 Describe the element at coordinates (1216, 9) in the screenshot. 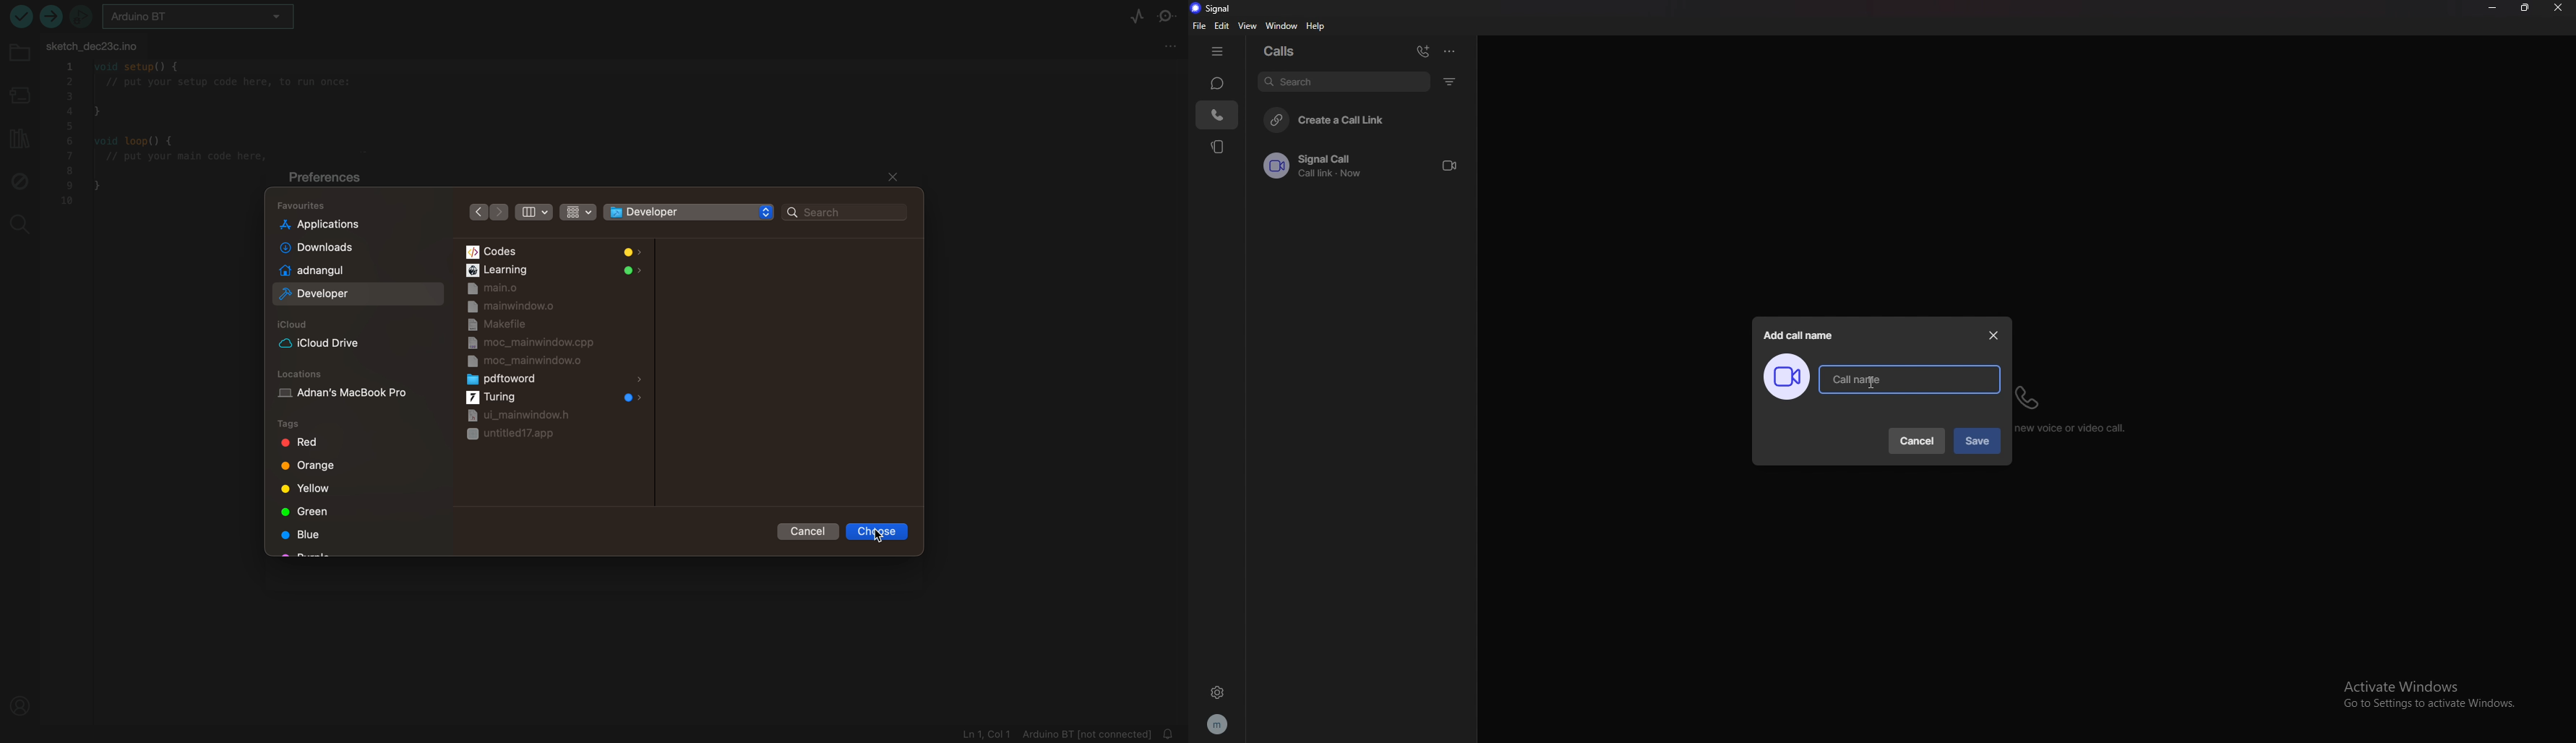

I see `signal` at that location.